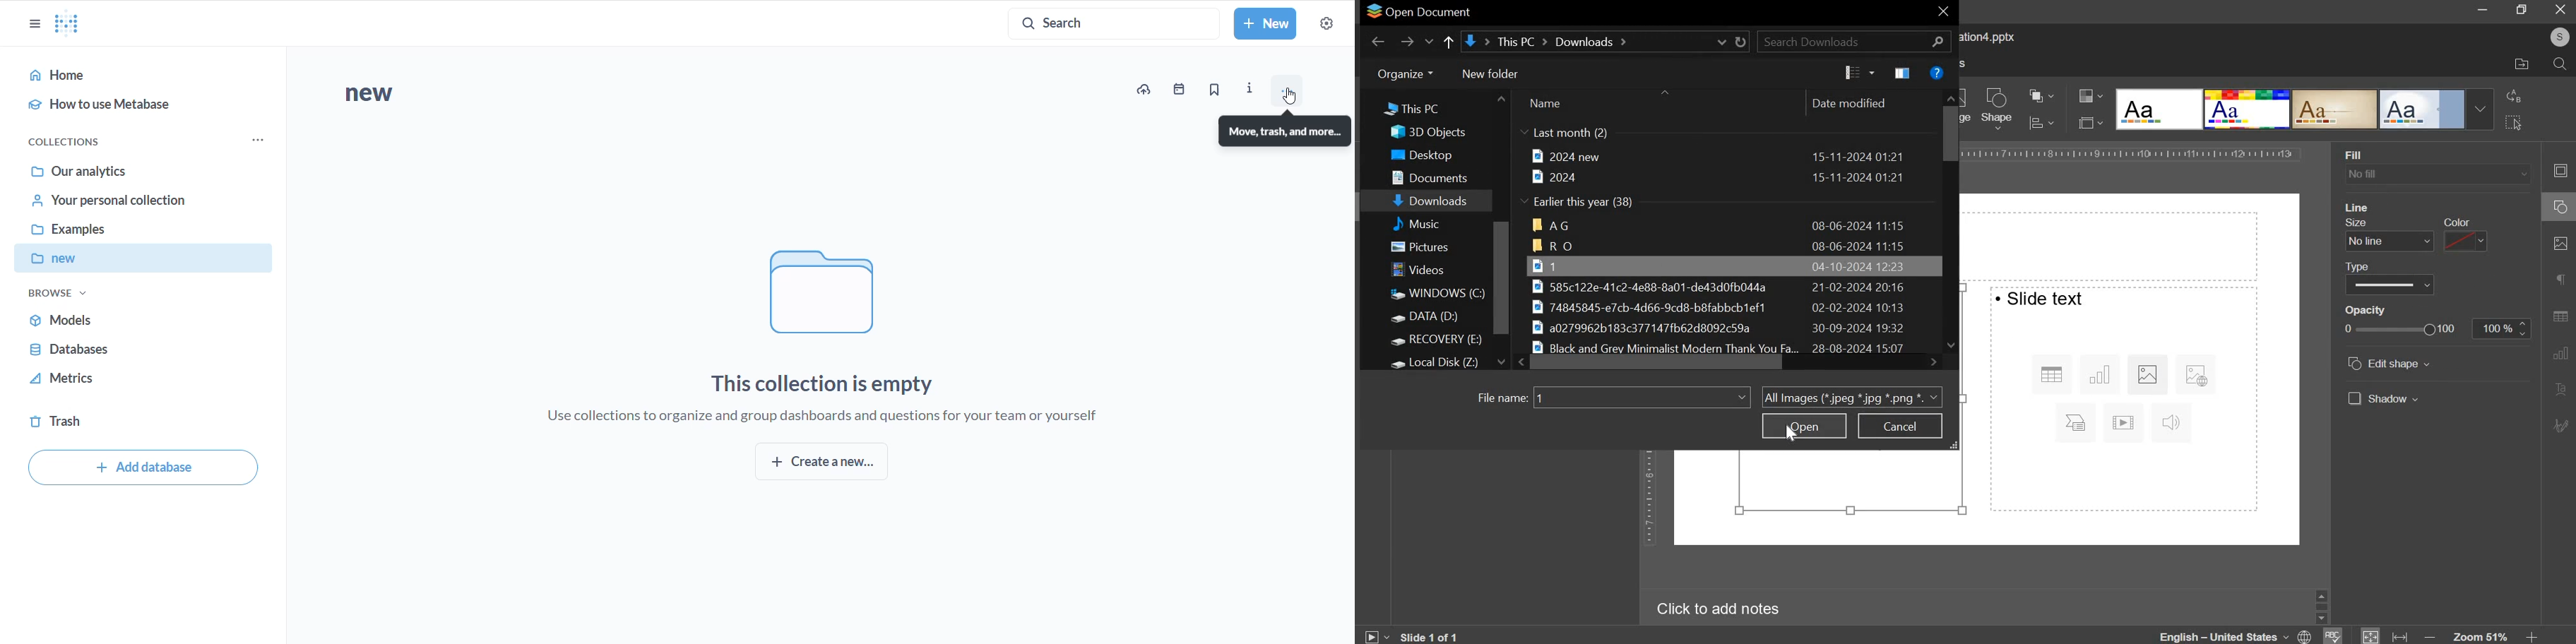  What do you see at coordinates (1375, 634) in the screenshot?
I see `slide show` at bounding box center [1375, 634].